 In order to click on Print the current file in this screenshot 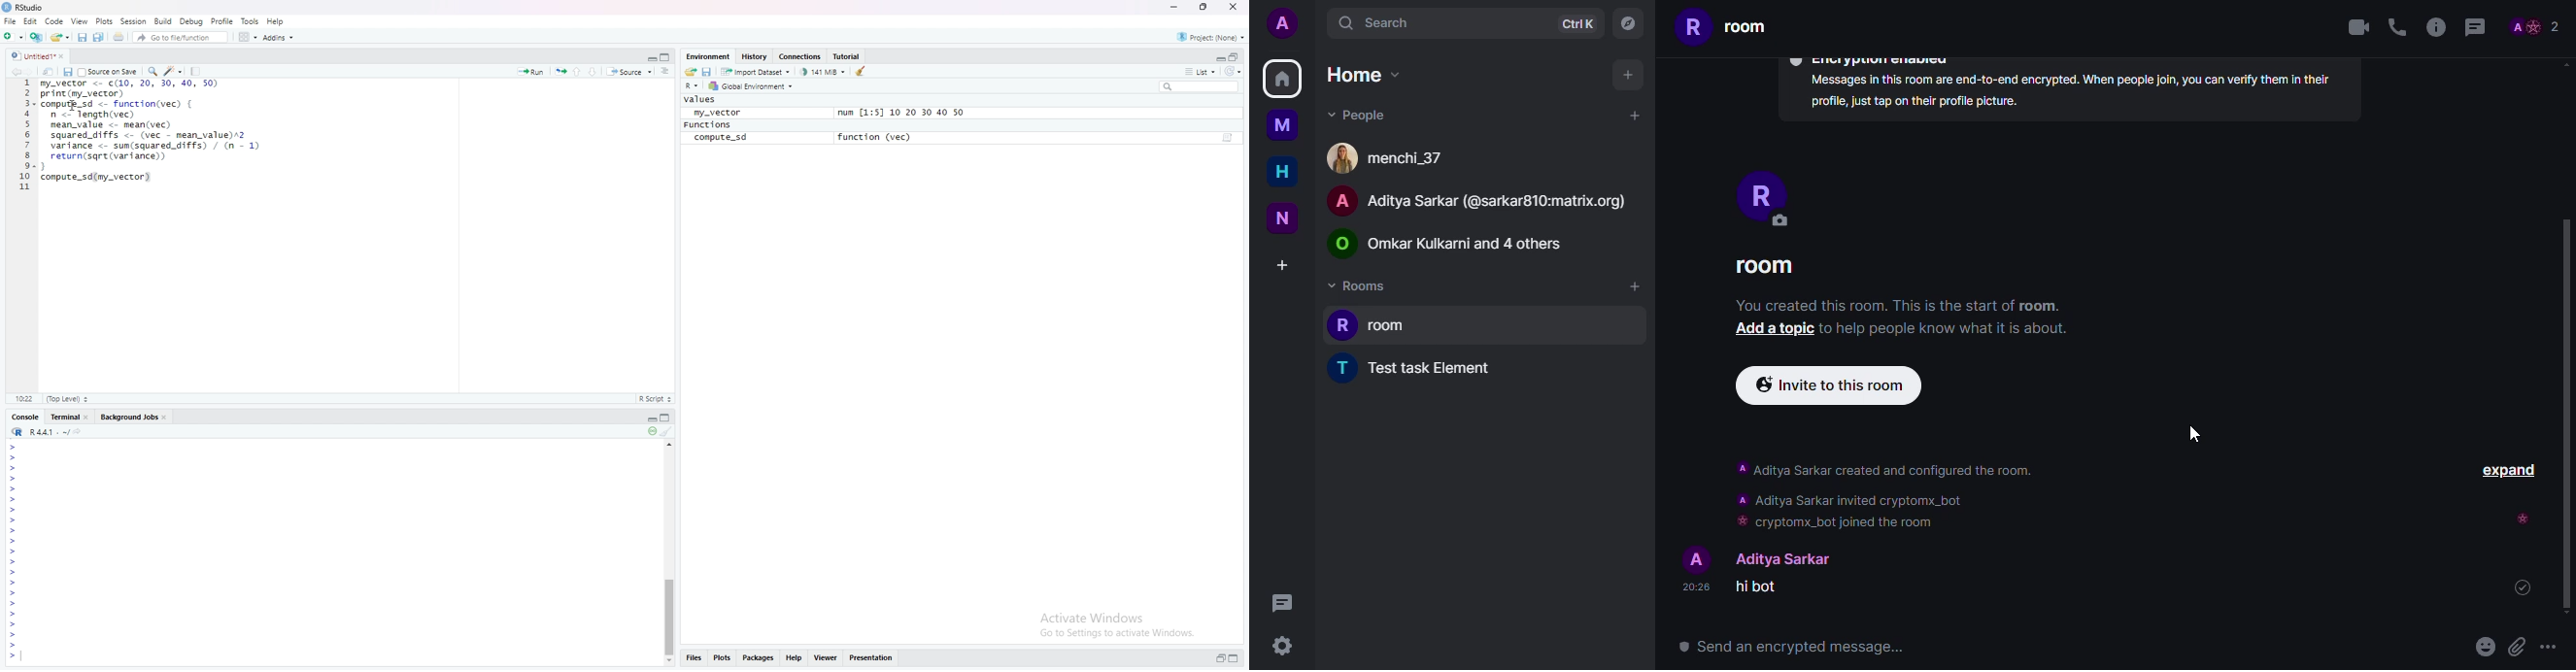, I will do `click(117, 37)`.